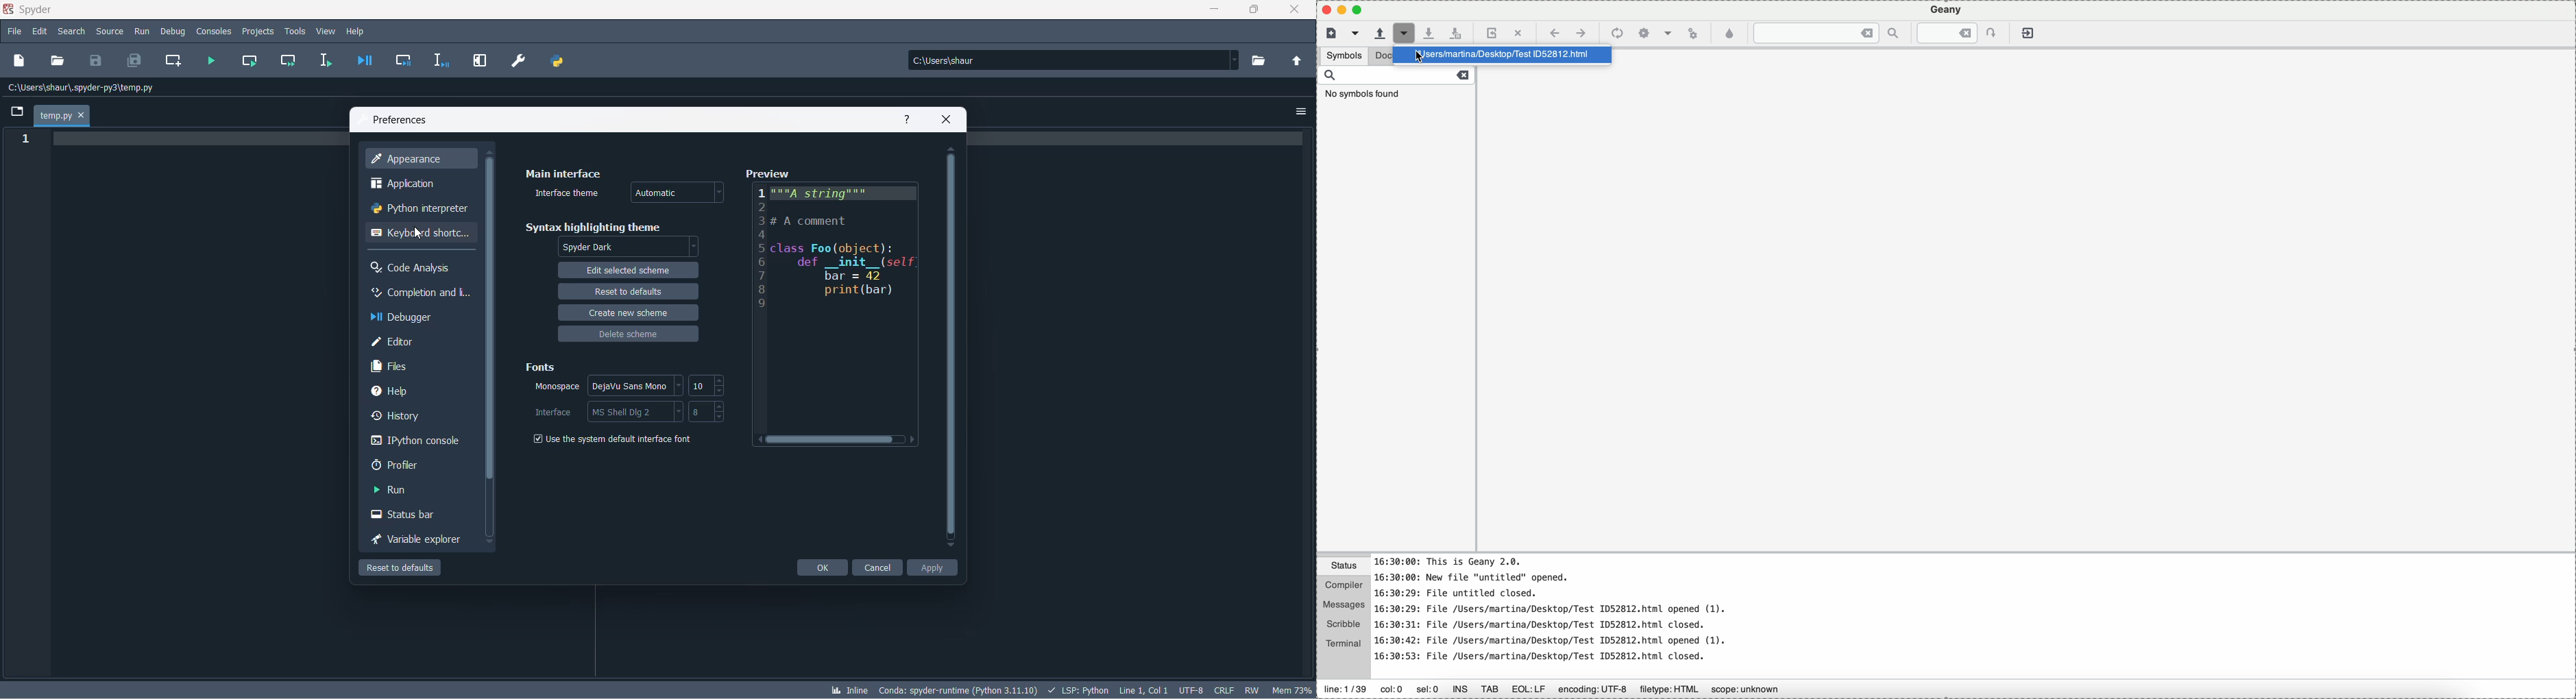  I want to click on interface text, so click(554, 413).